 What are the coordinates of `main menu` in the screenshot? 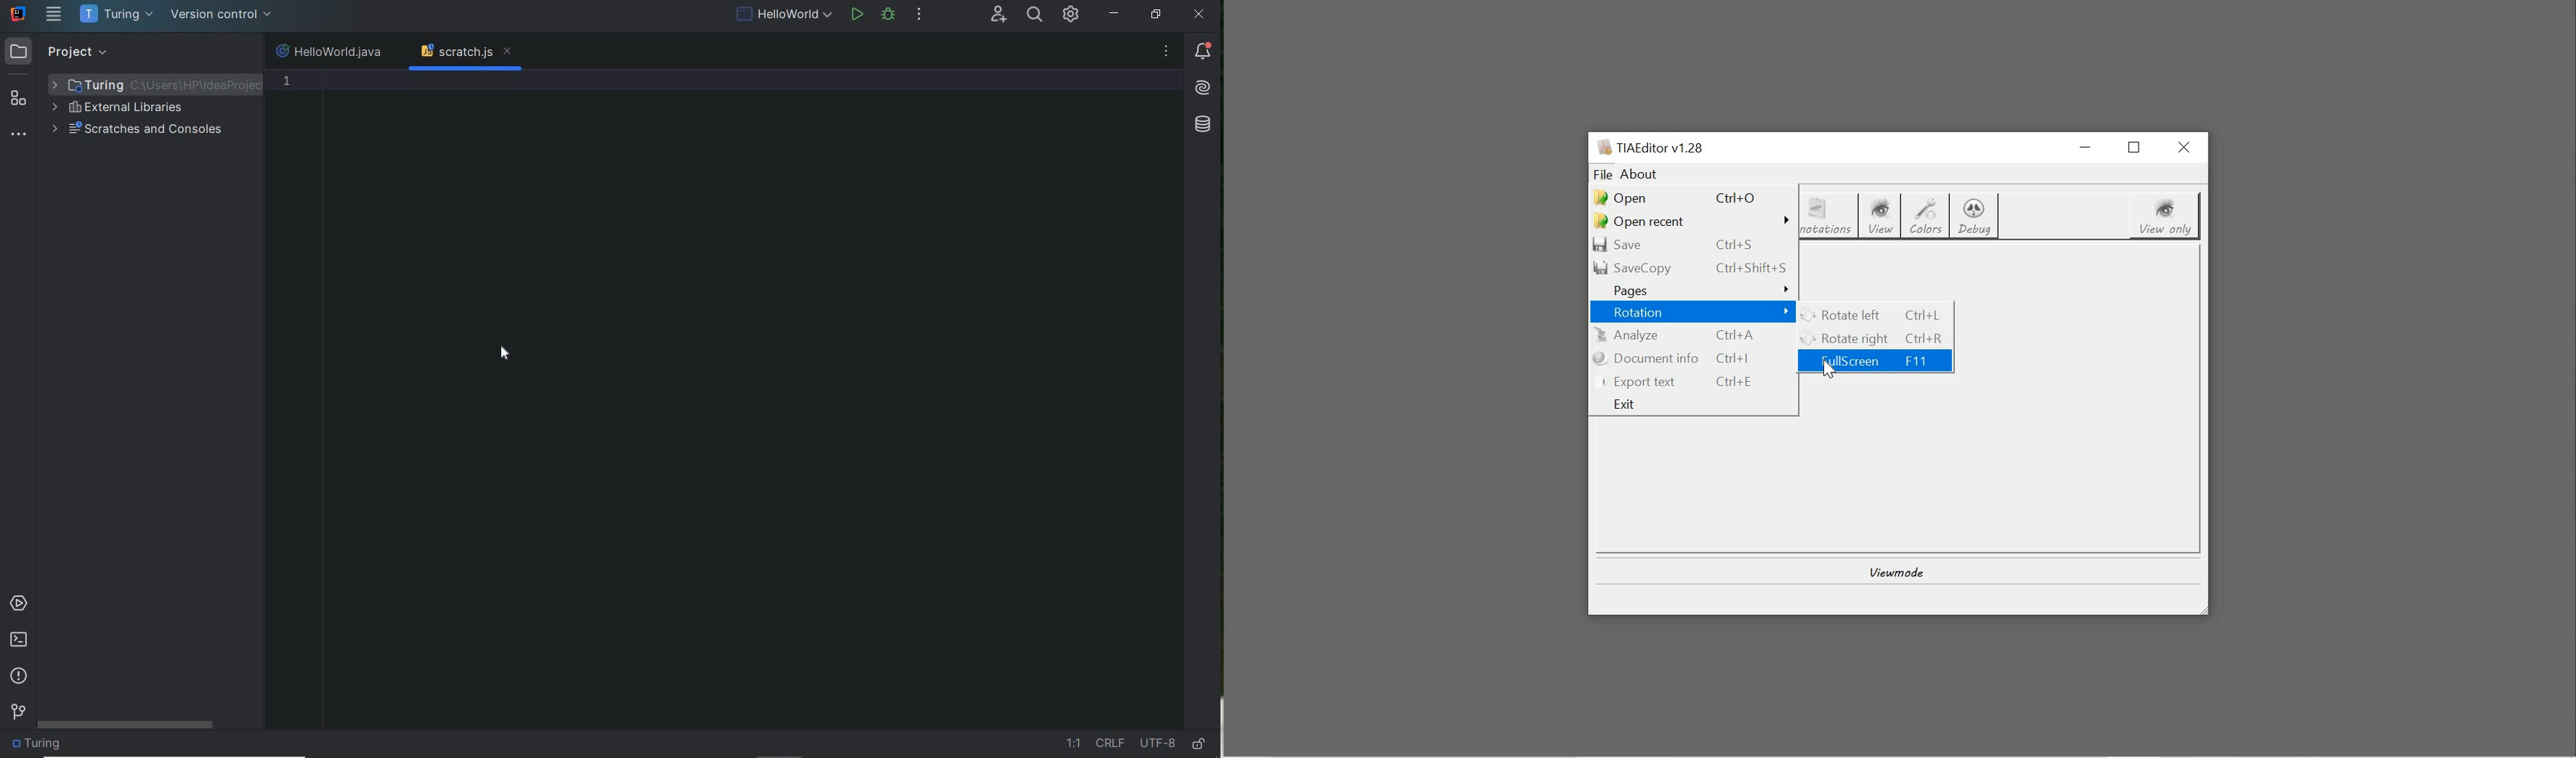 It's located at (54, 15).